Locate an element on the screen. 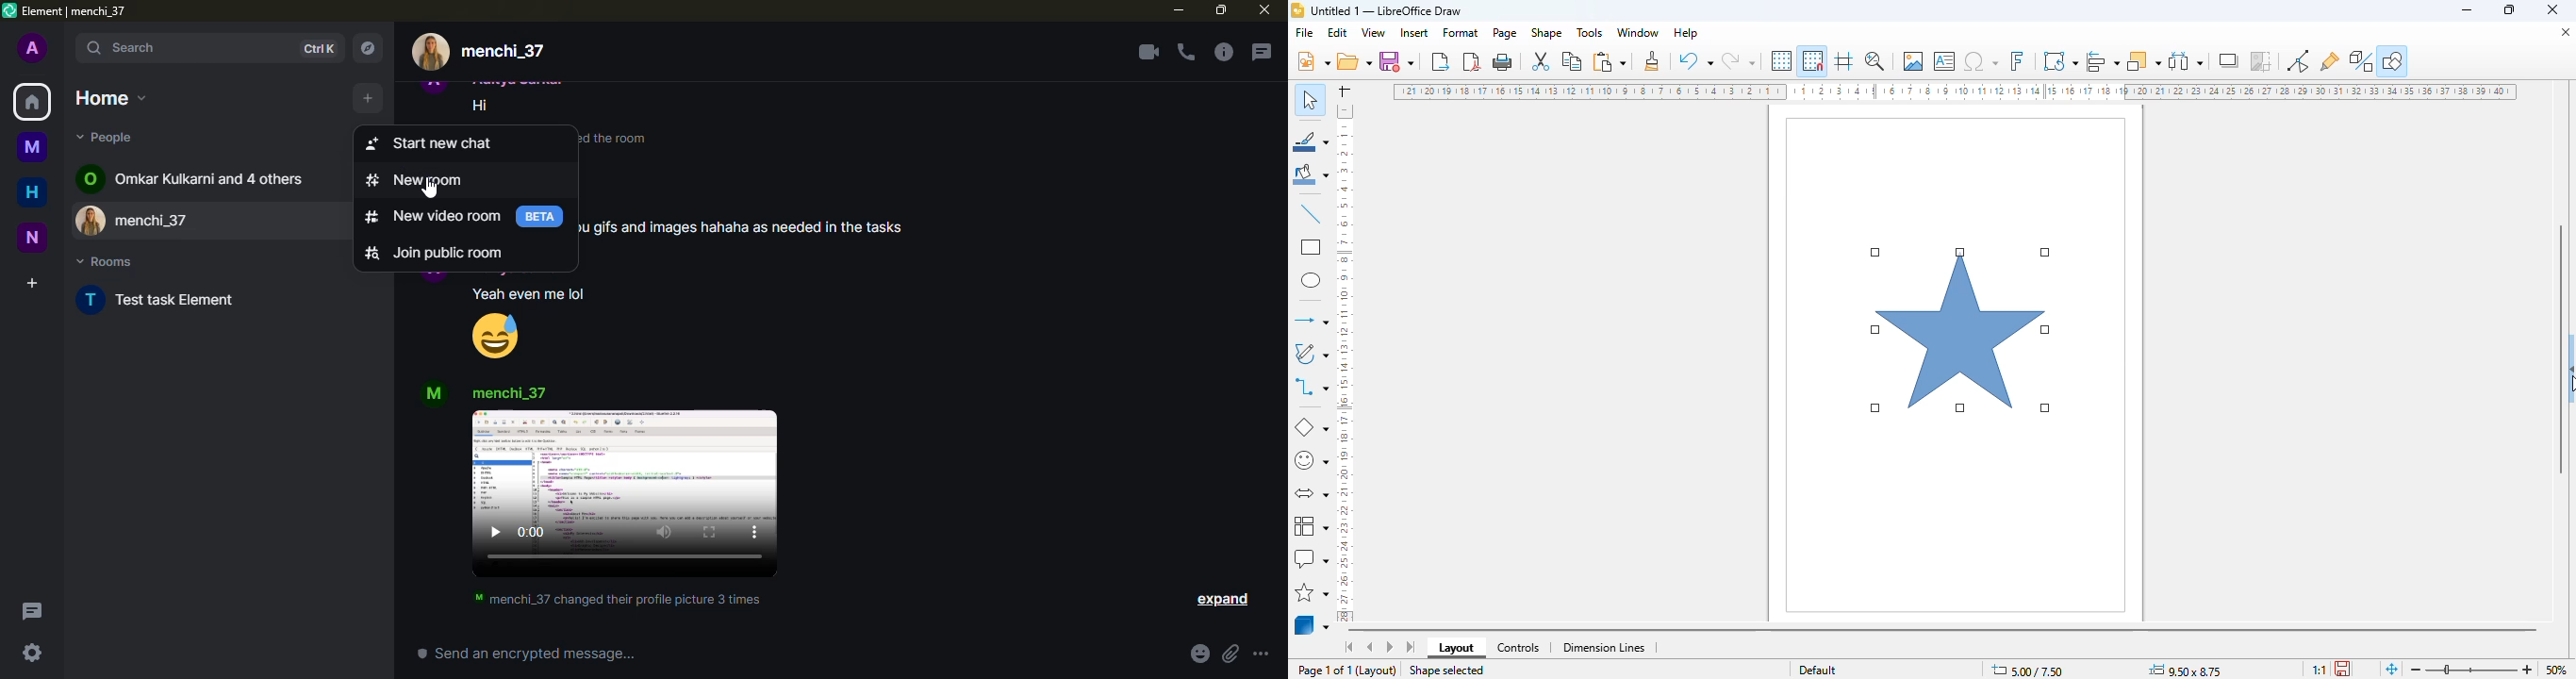 Image resolution: width=2576 pixels, height=700 pixels. page 1 of 1 is located at coordinates (1325, 670).